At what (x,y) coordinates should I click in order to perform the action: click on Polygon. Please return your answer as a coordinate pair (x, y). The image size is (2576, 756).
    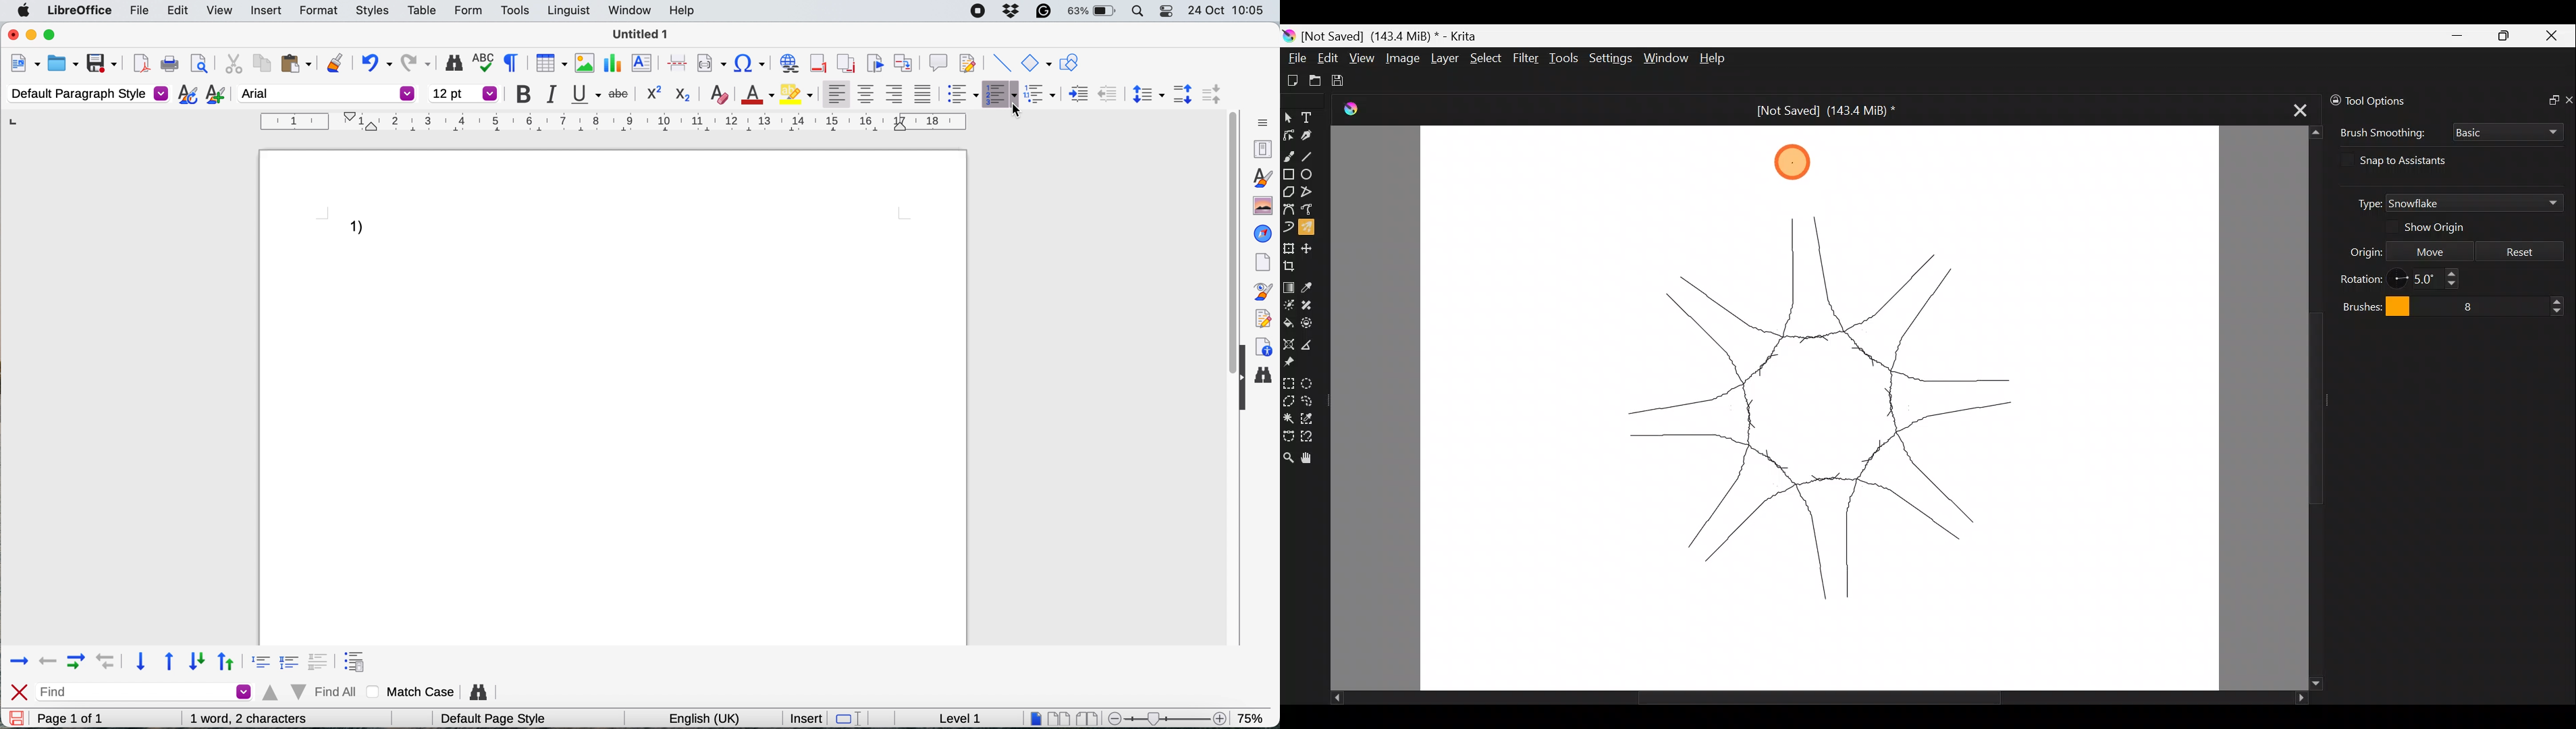
    Looking at the image, I should click on (1288, 191).